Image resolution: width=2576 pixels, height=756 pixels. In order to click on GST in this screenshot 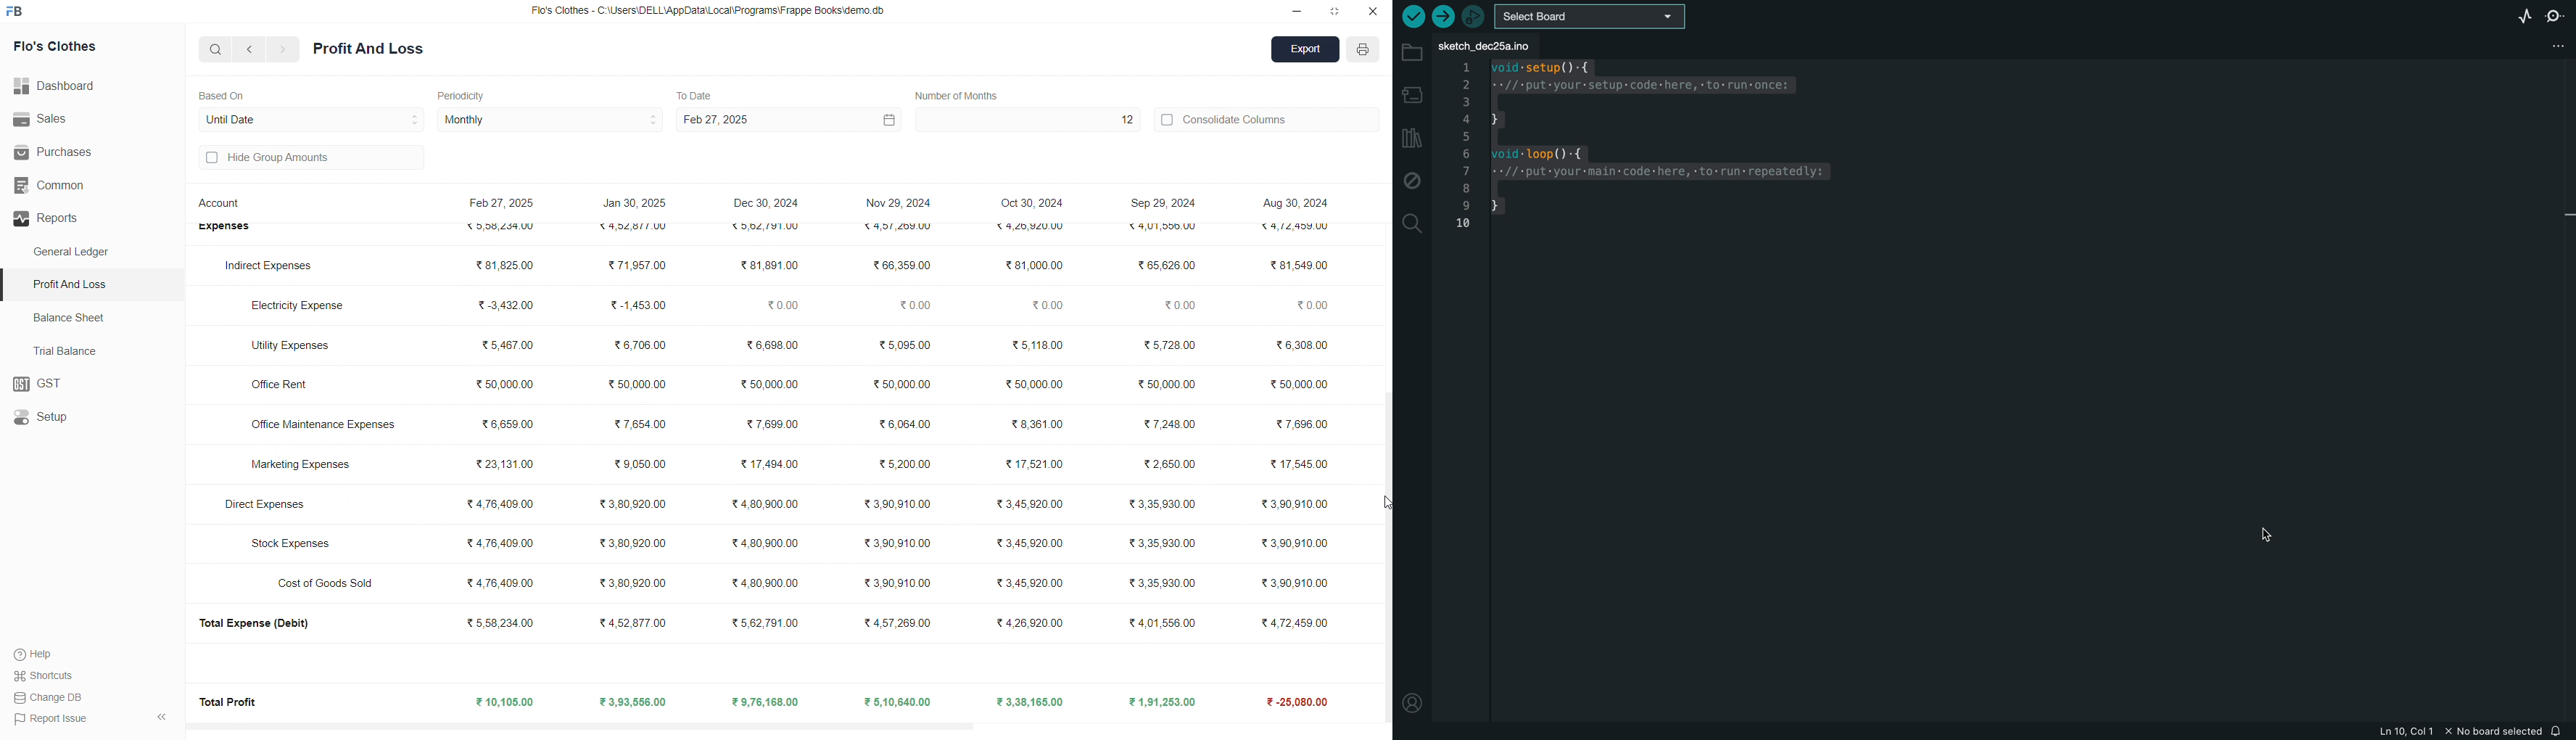, I will do `click(91, 385)`.